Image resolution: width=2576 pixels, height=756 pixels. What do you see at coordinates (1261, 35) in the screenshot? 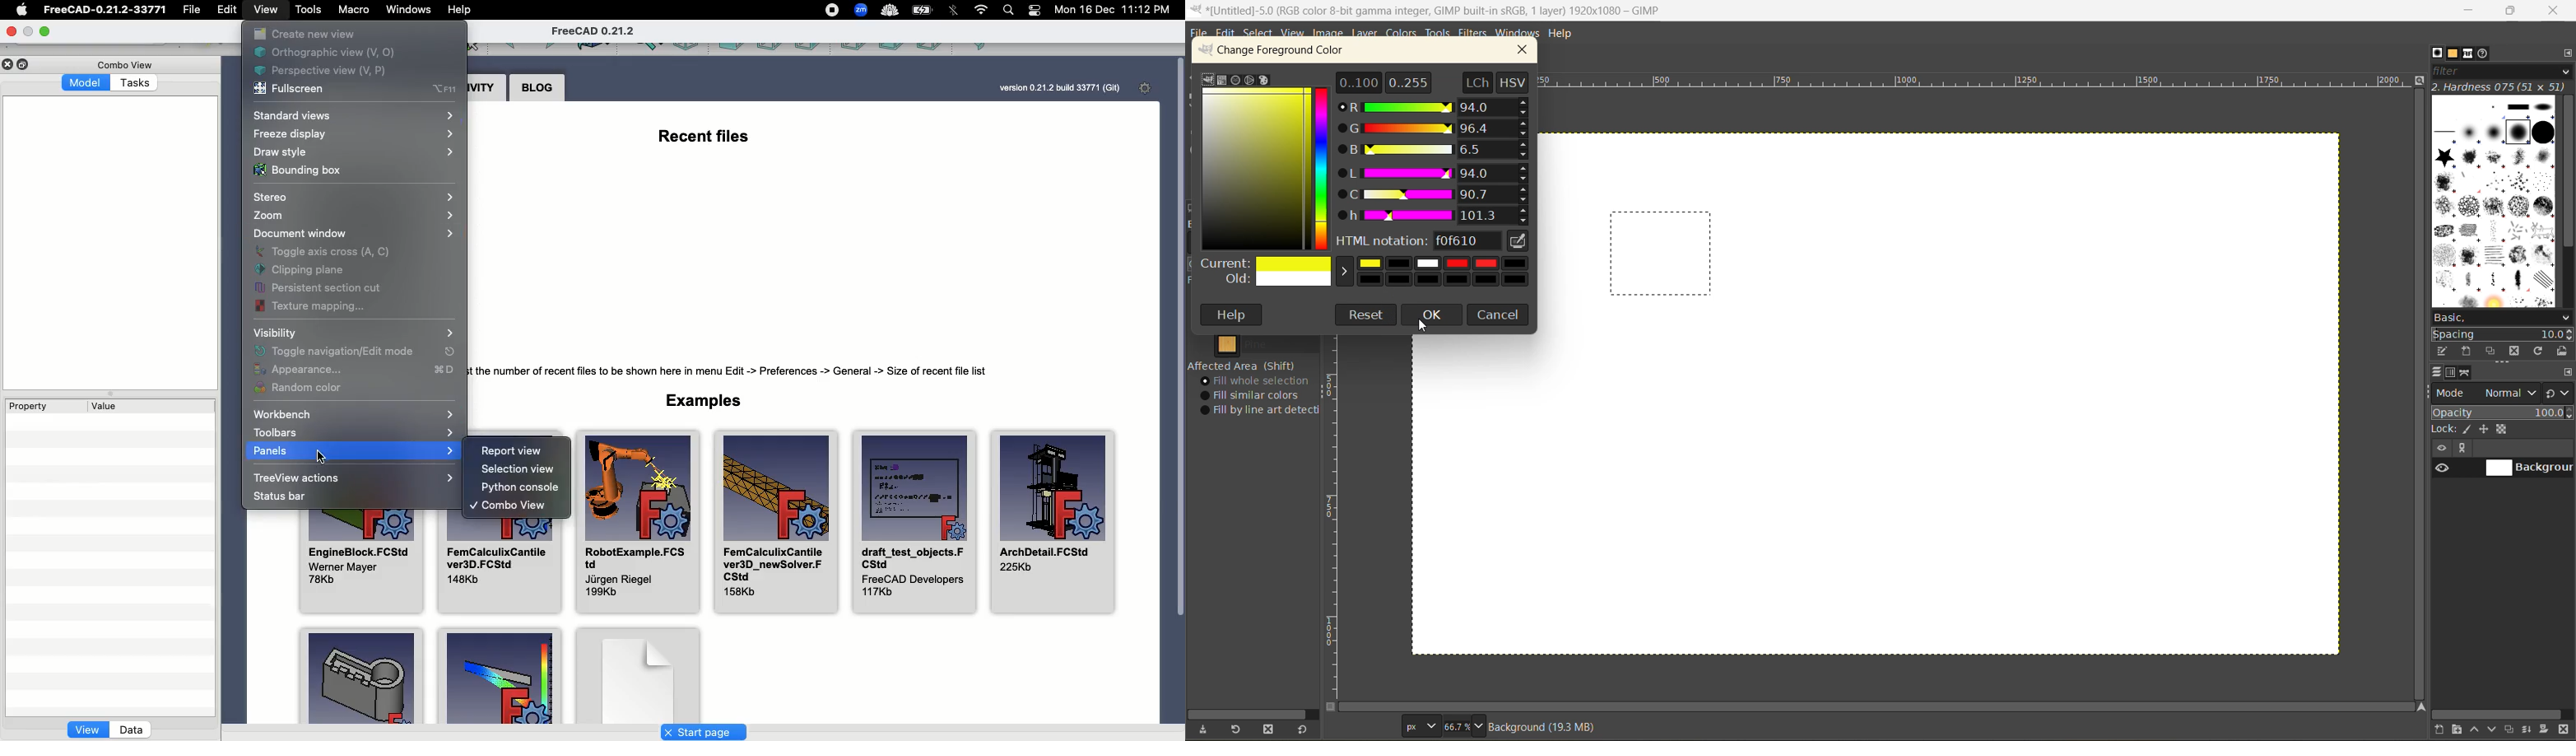
I see `select` at bounding box center [1261, 35].